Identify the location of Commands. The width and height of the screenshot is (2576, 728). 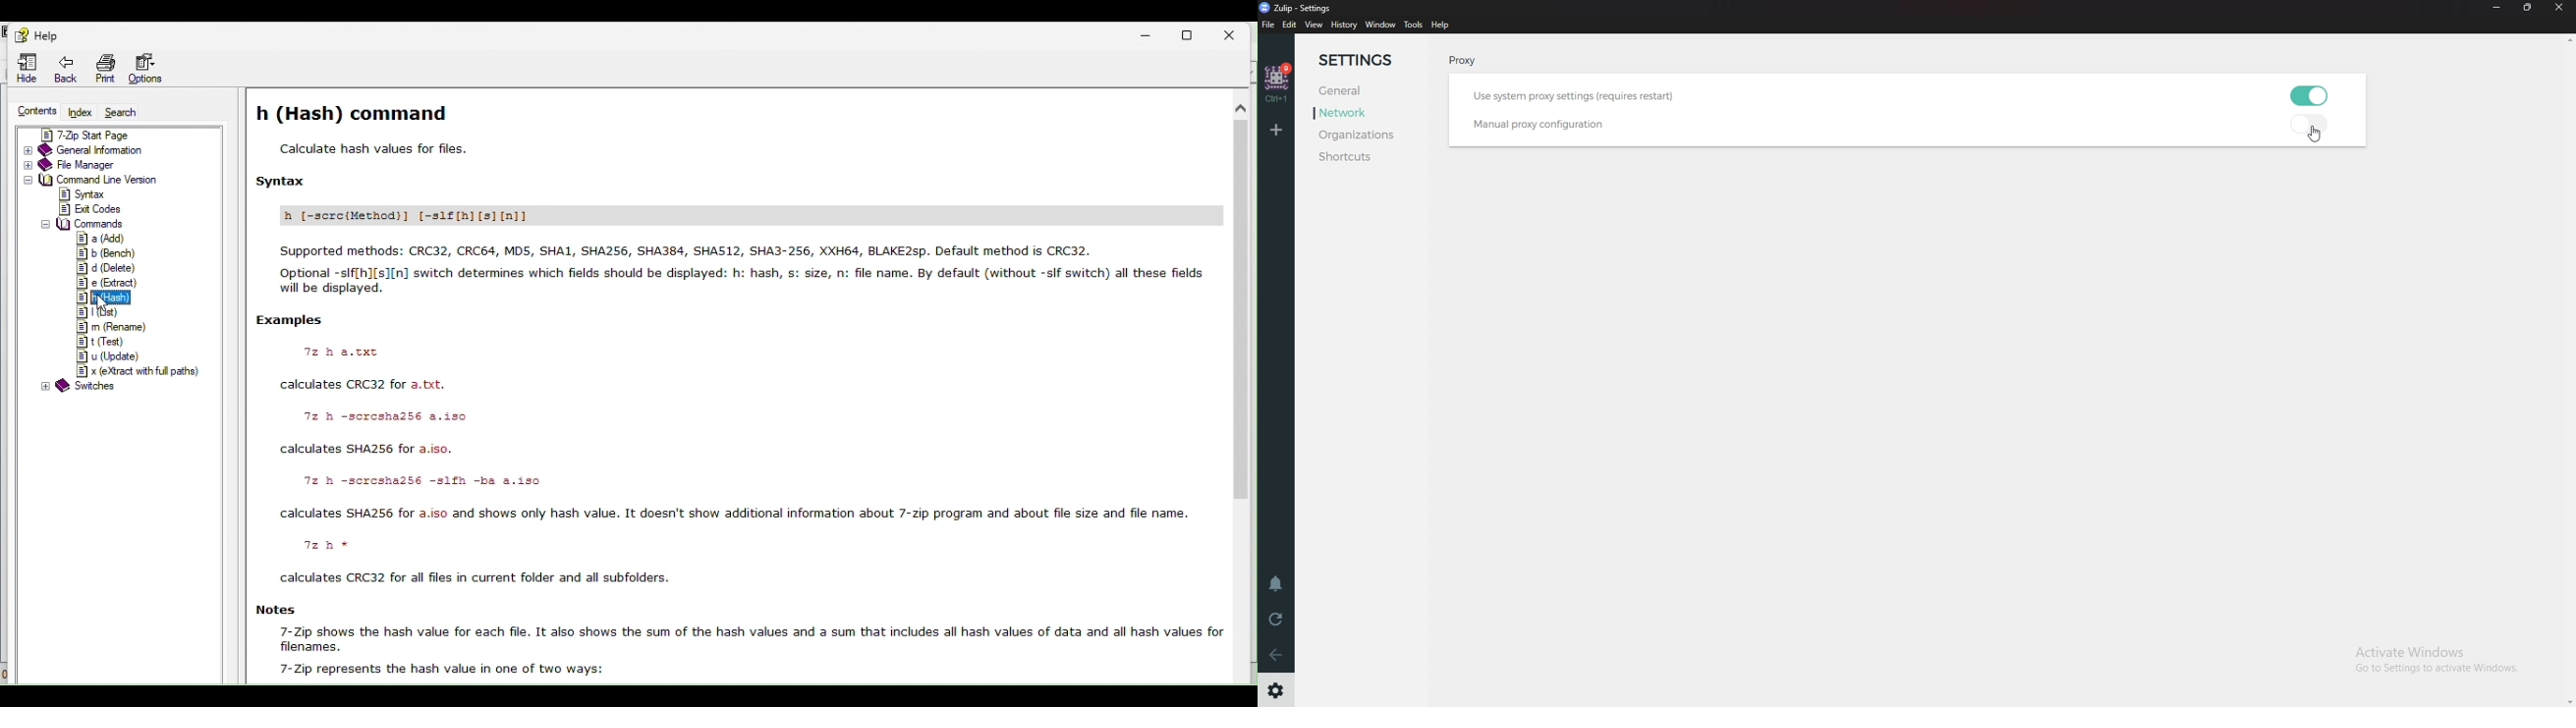
(84, 224).